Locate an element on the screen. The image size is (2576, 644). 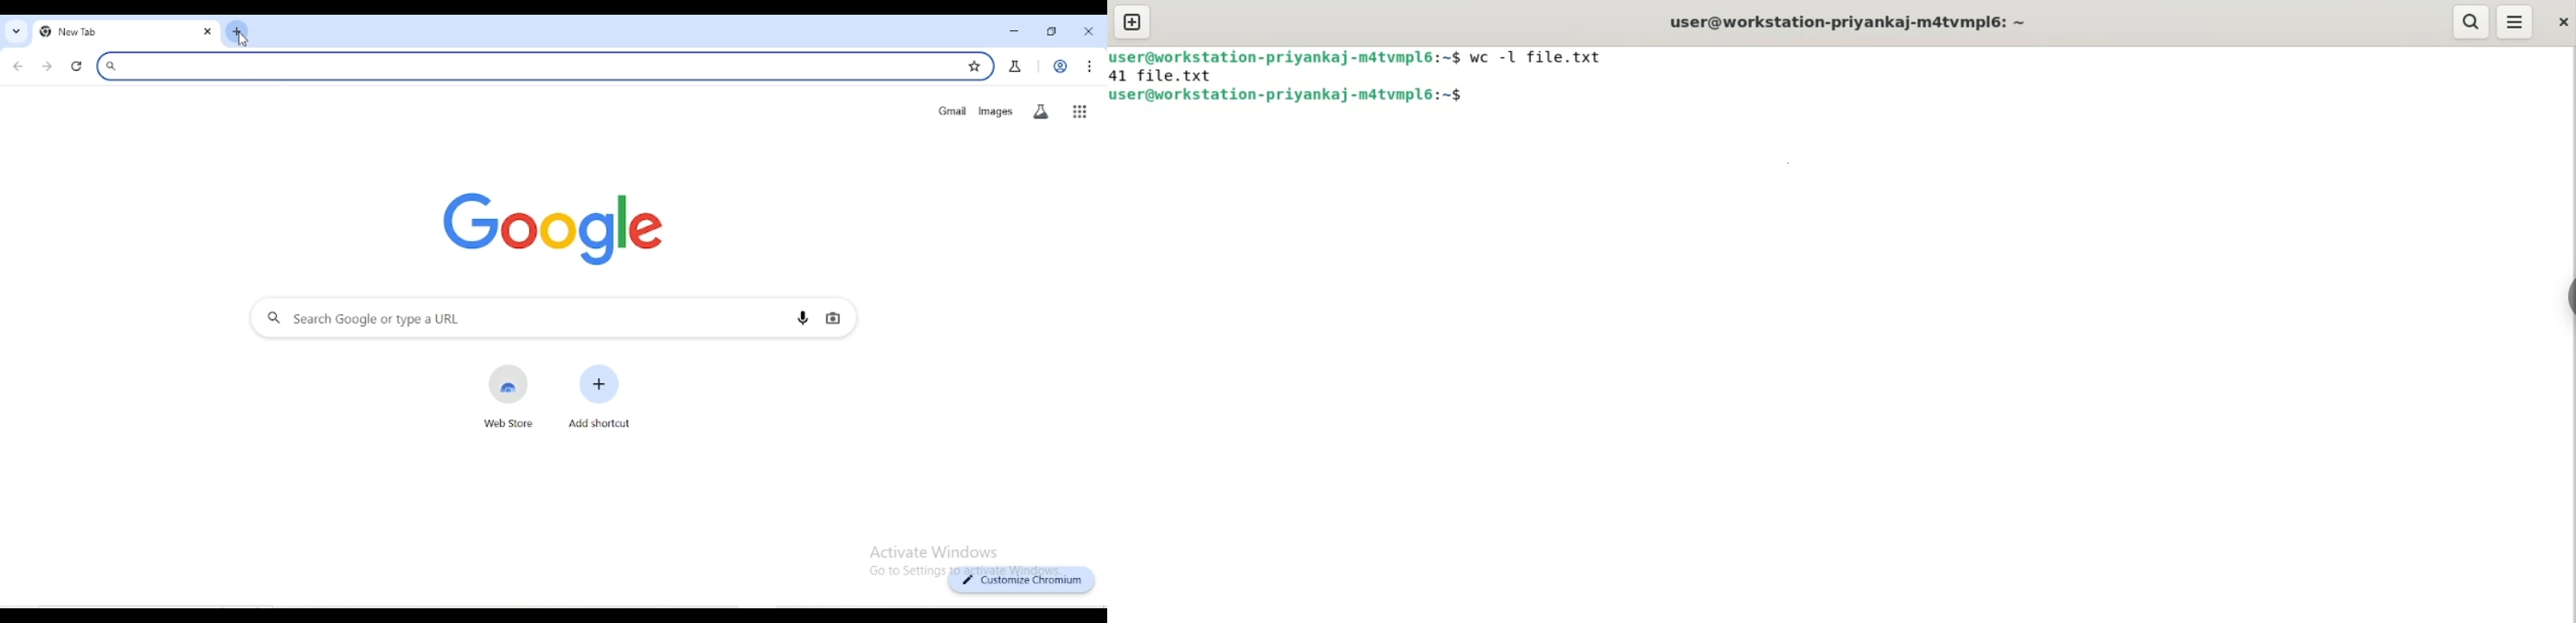
add shortcut is located at coordinates (600, 396).